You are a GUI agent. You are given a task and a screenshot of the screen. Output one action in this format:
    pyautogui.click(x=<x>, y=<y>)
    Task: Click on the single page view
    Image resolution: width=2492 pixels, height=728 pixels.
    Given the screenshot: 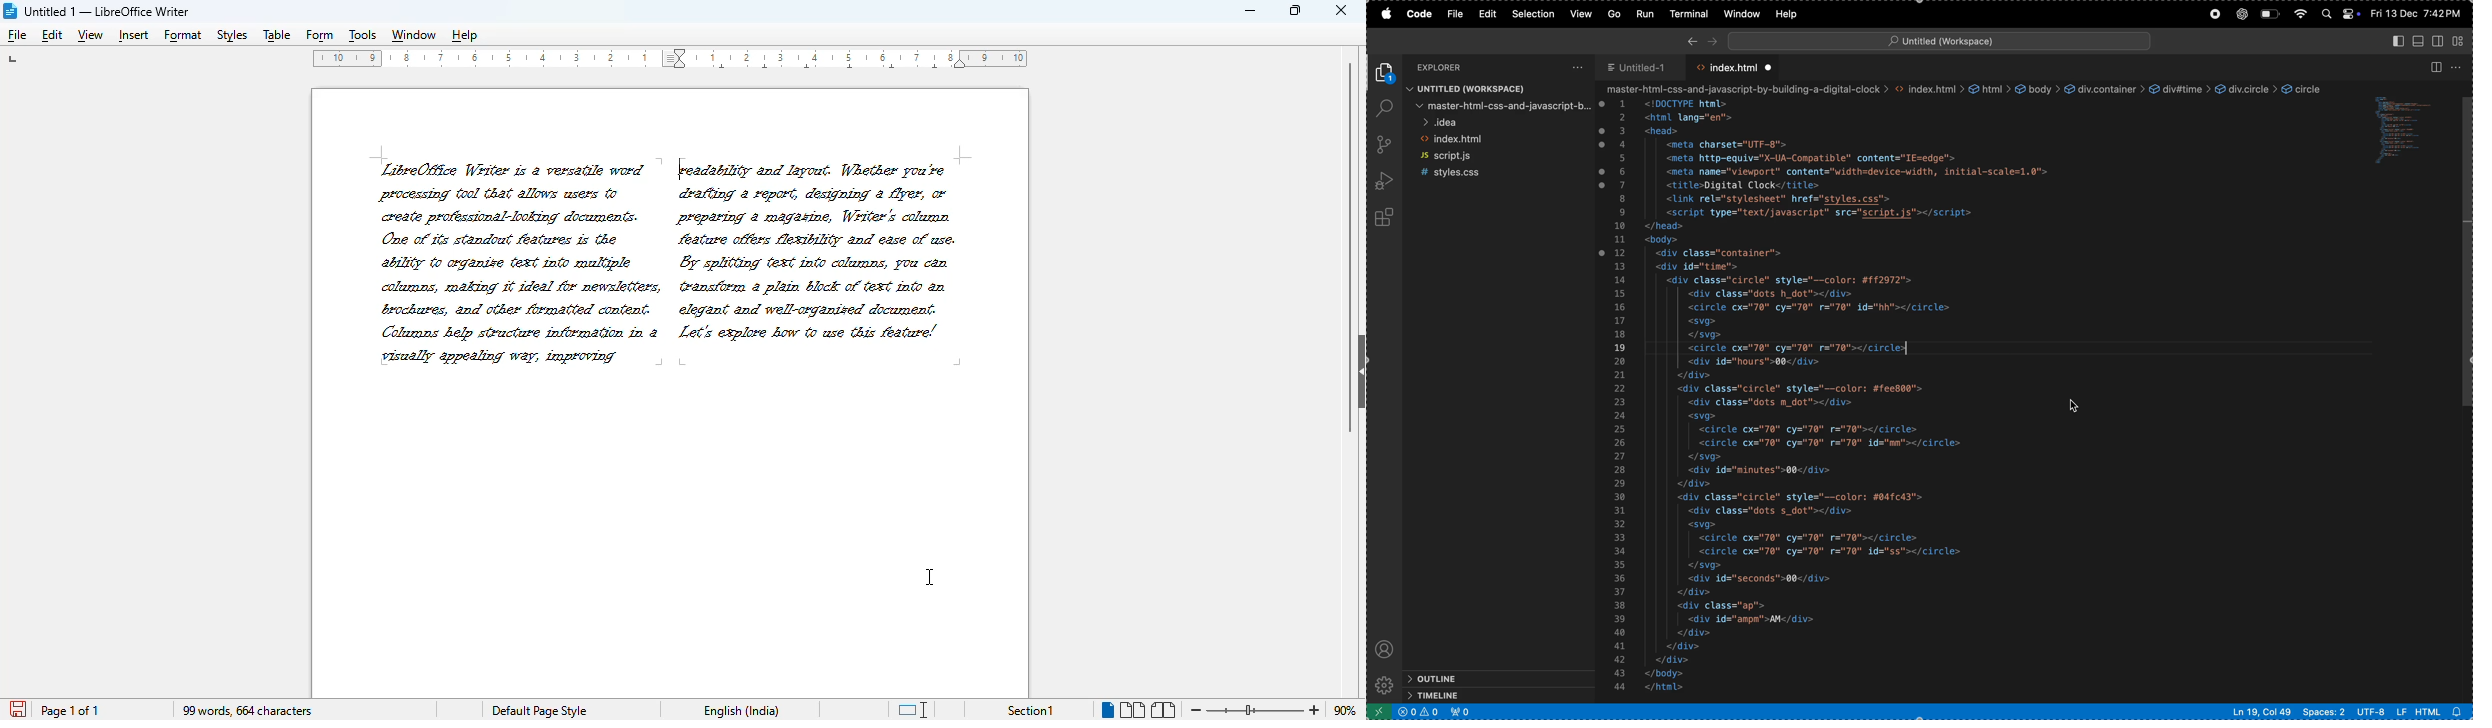 What is the action you would take?
    pyautogui.click(x=1105, y=710)
    